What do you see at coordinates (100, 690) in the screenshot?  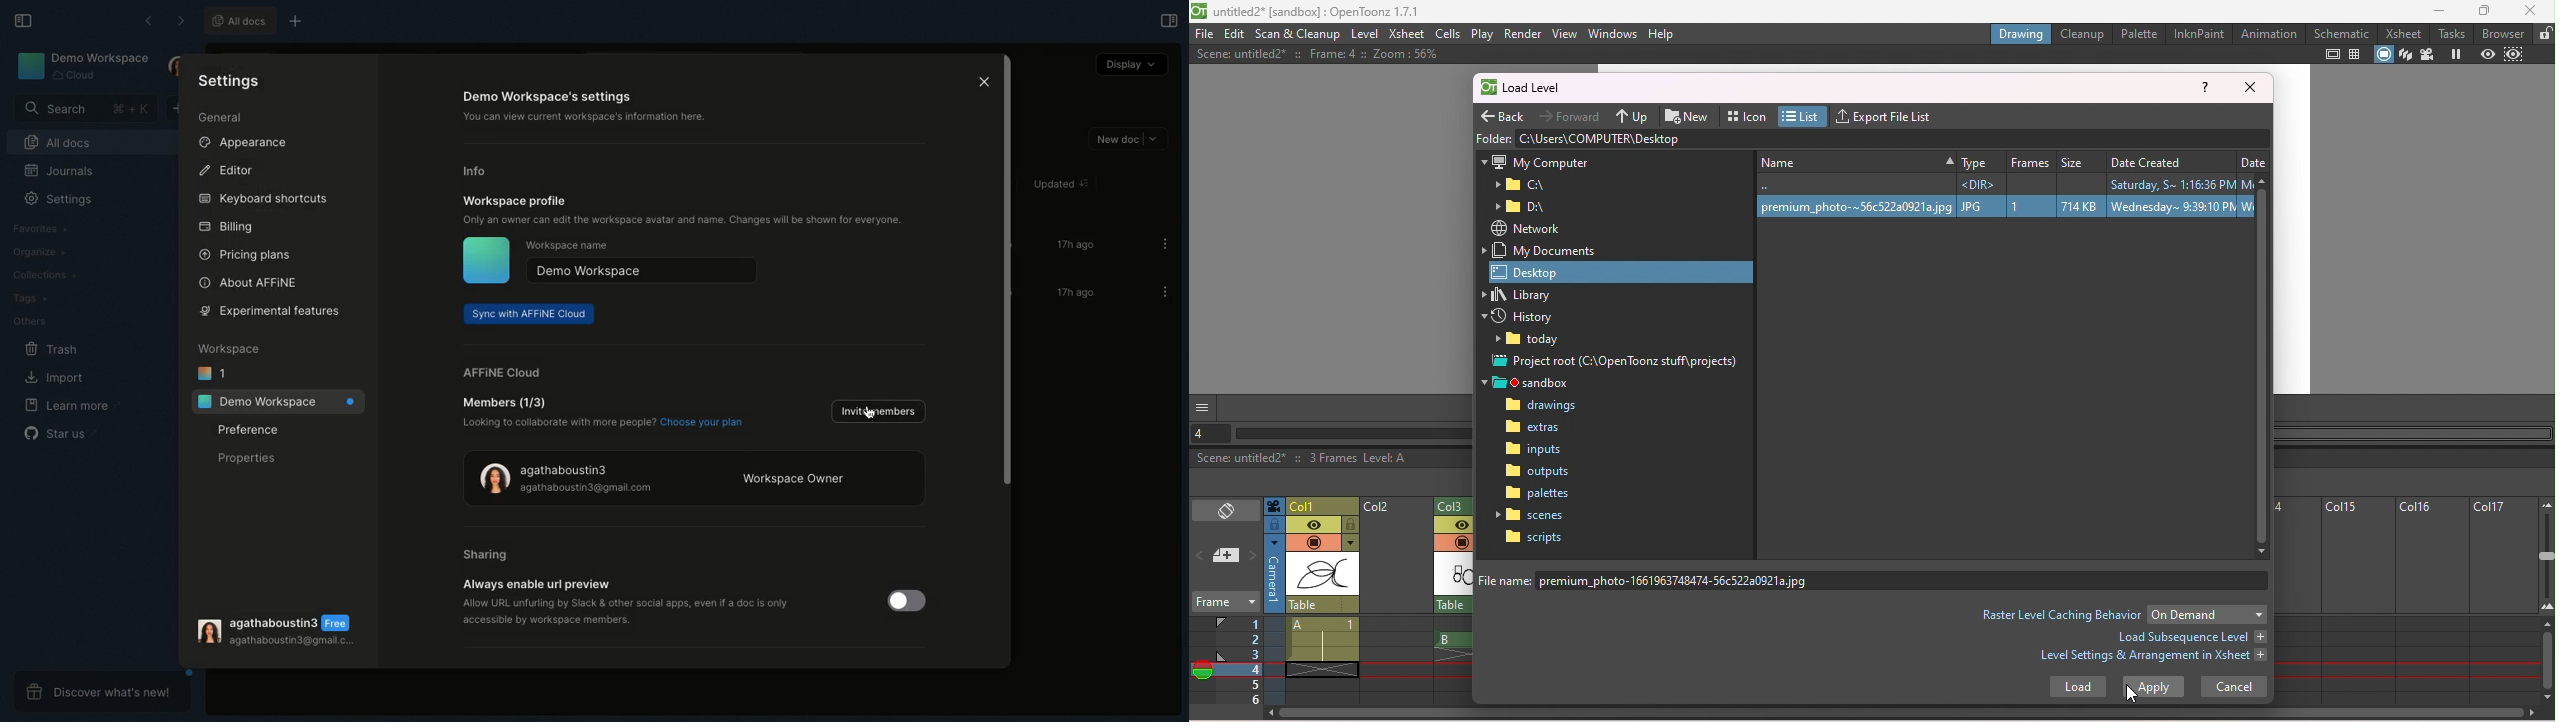 I see `Discover what's new!` at bounding box center [100, 690].